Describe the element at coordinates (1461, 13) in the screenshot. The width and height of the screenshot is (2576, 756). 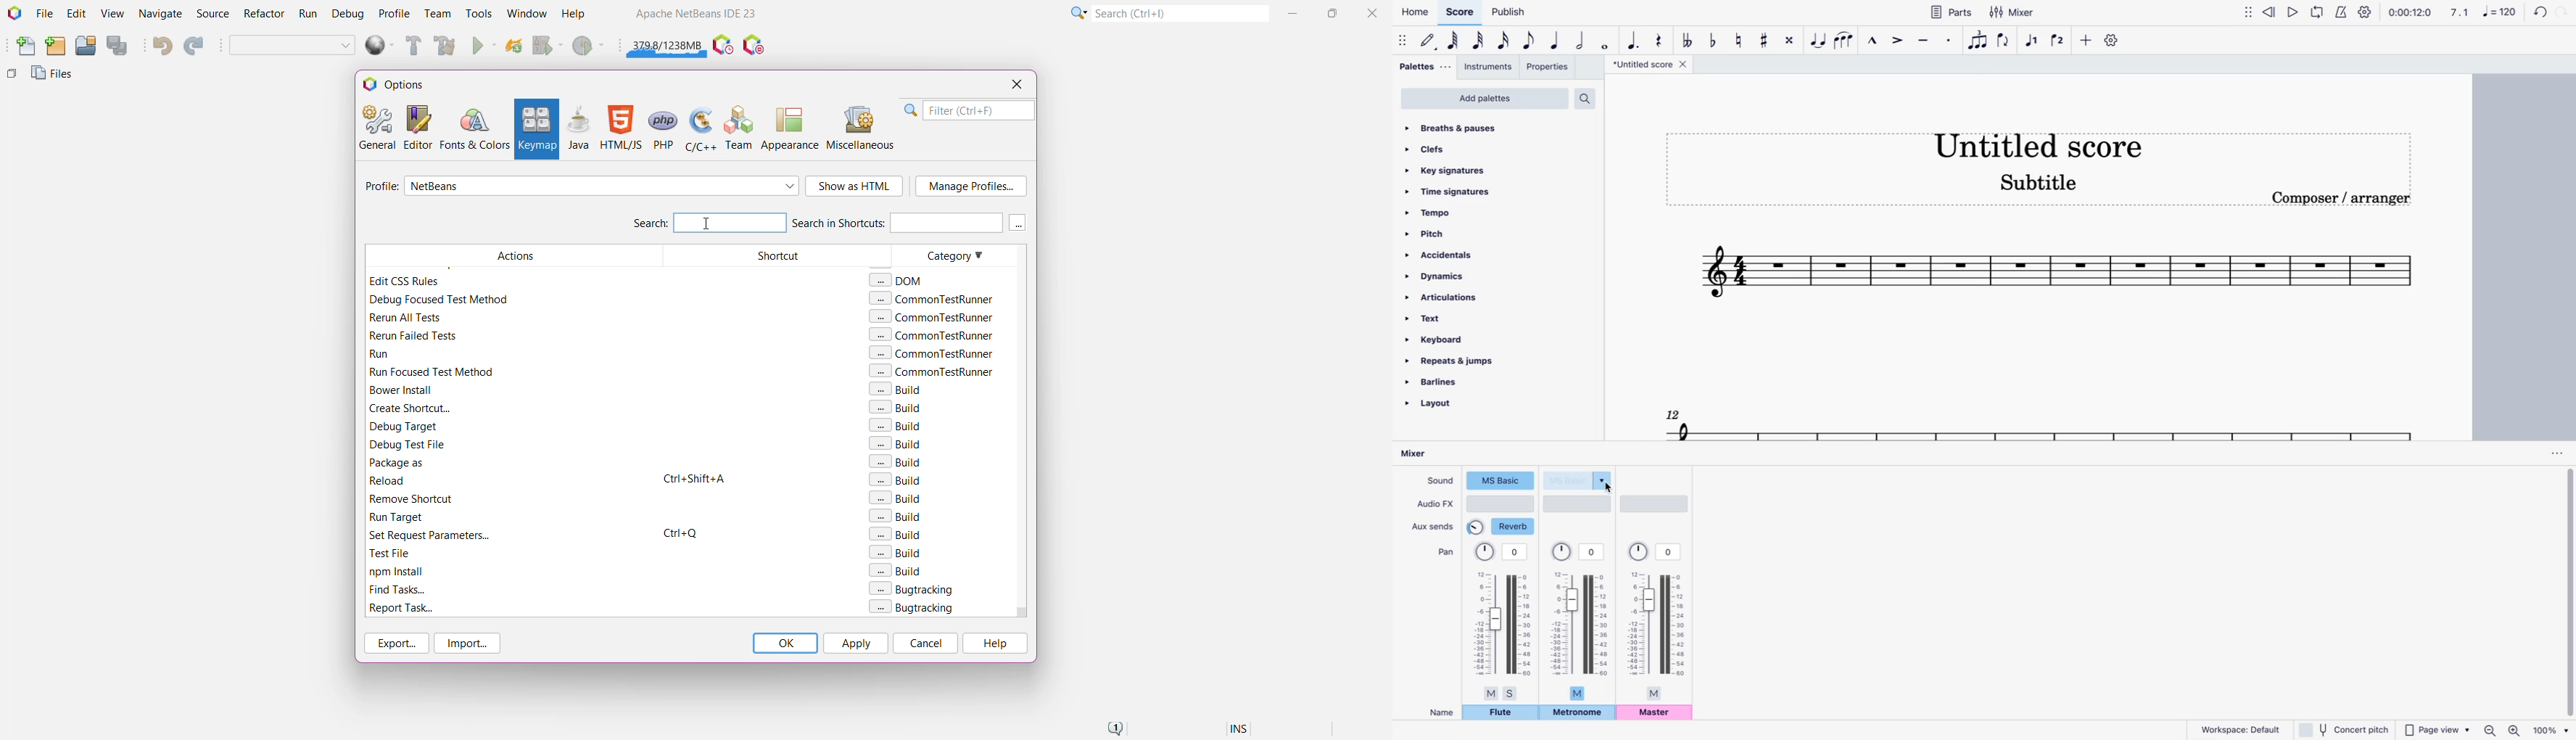
I see `score` at that location.